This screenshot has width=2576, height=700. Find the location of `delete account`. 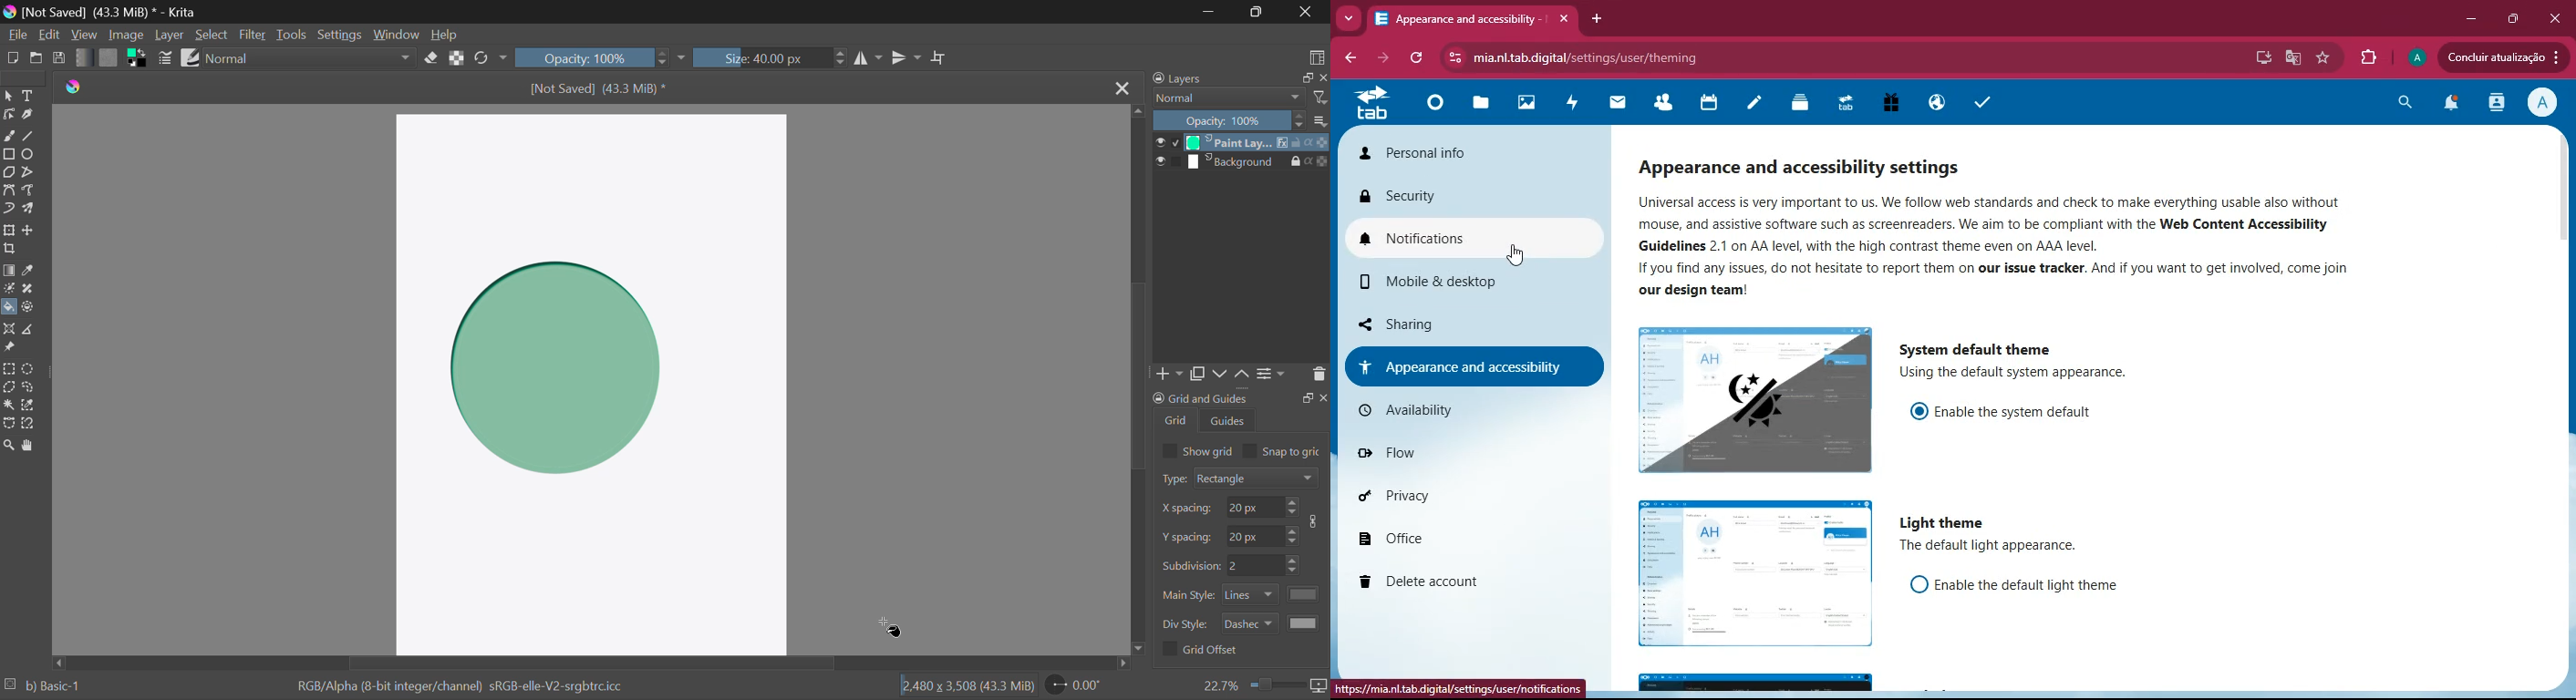

delete account is located at coordinates (1461, 582).